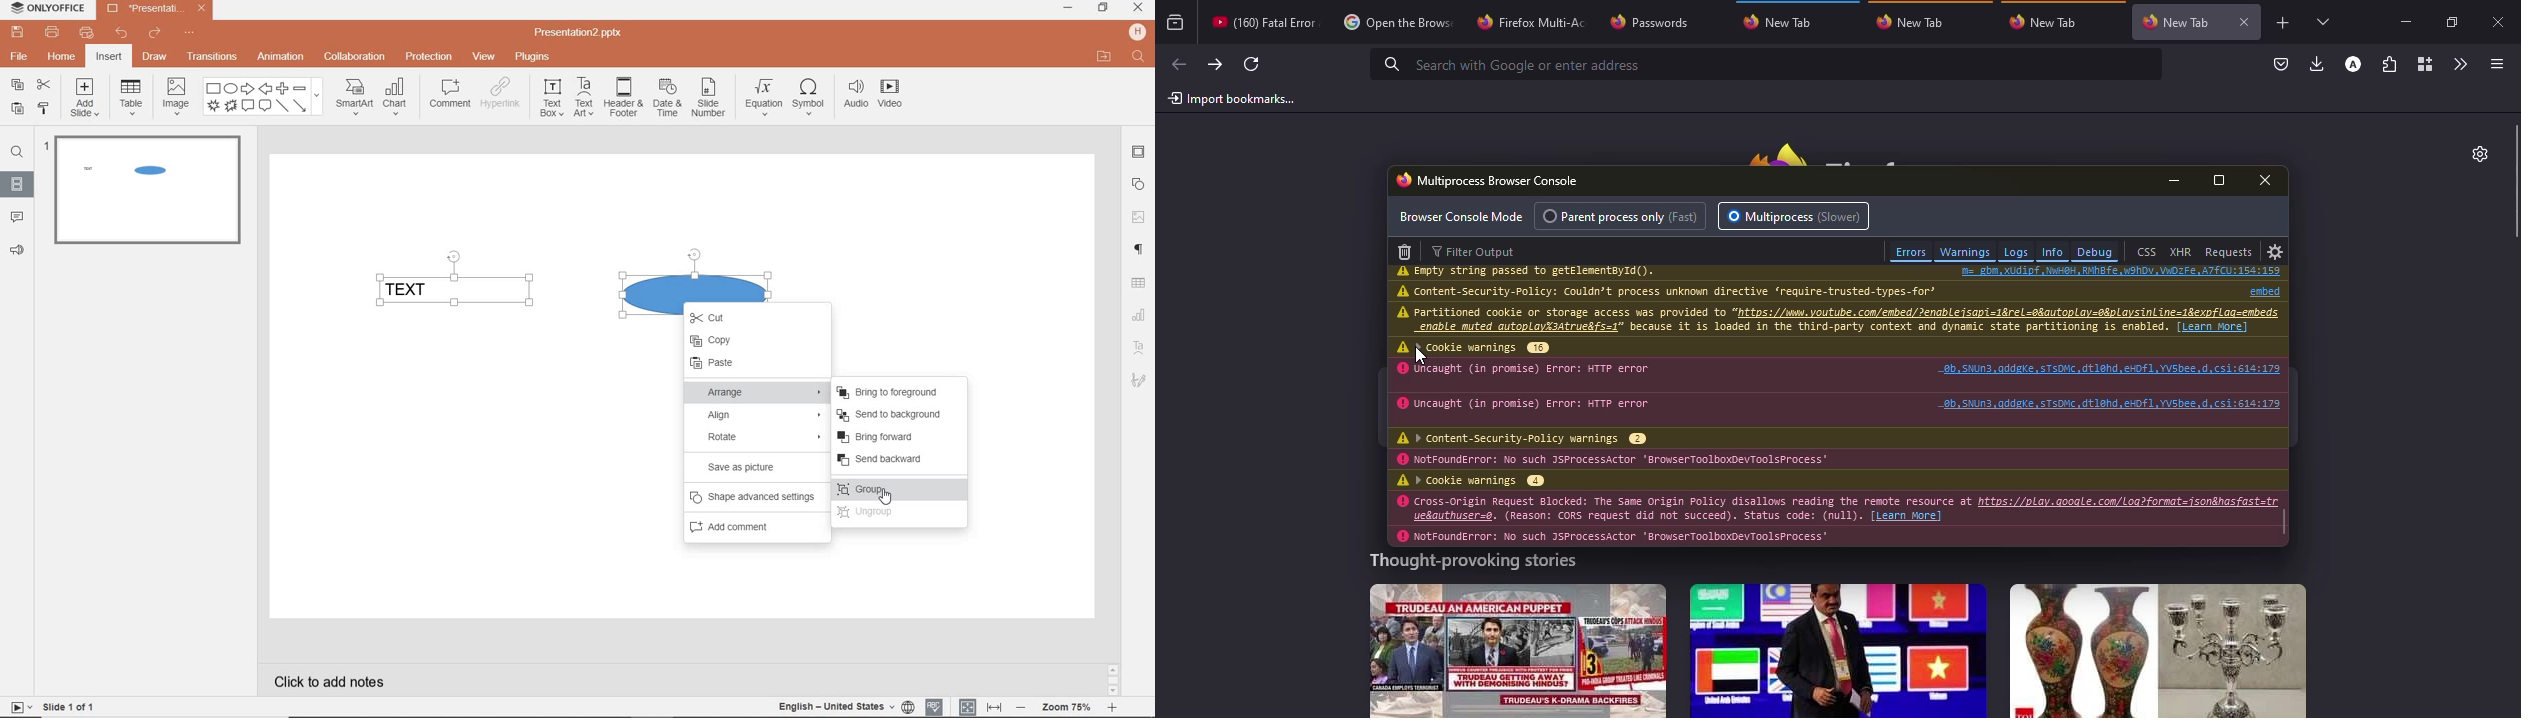  Describe the element at coordinates (481, 57) in the screenshot. I see `view` at that location.